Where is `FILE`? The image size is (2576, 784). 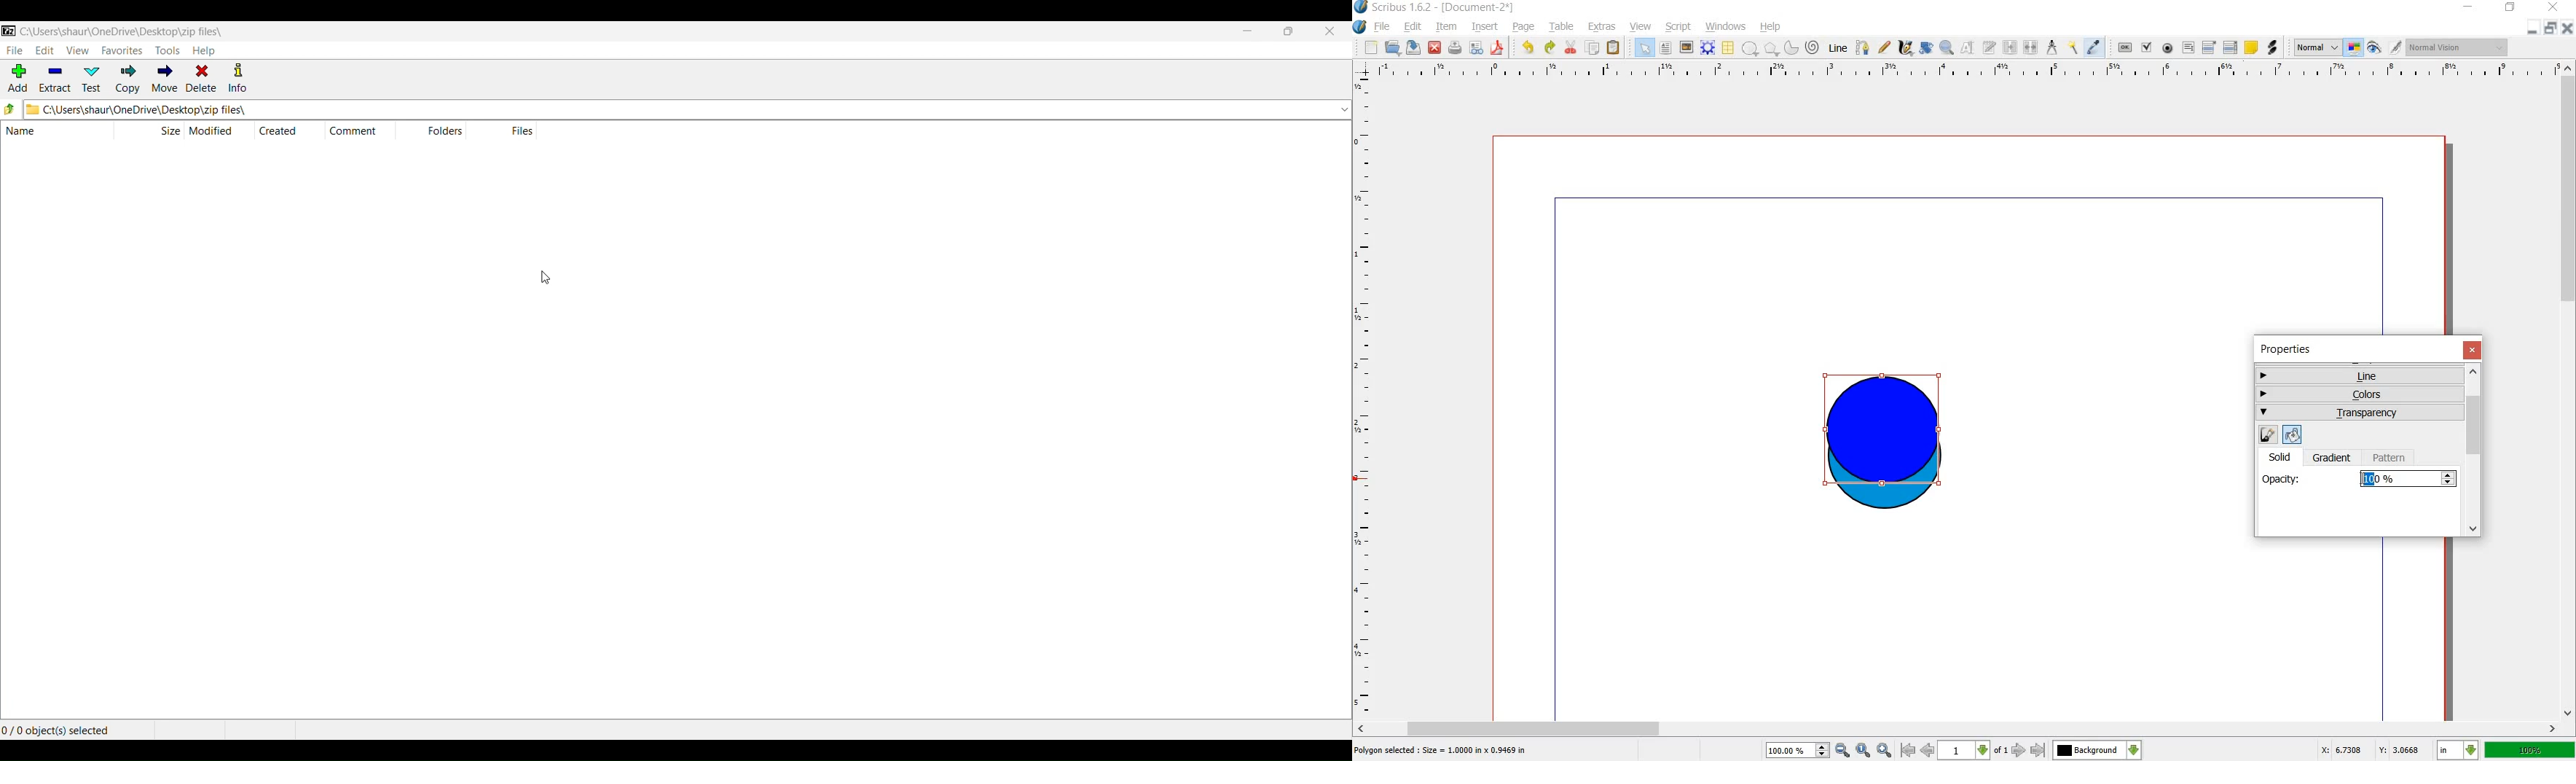 FILE is located at coordinates (13, 50).